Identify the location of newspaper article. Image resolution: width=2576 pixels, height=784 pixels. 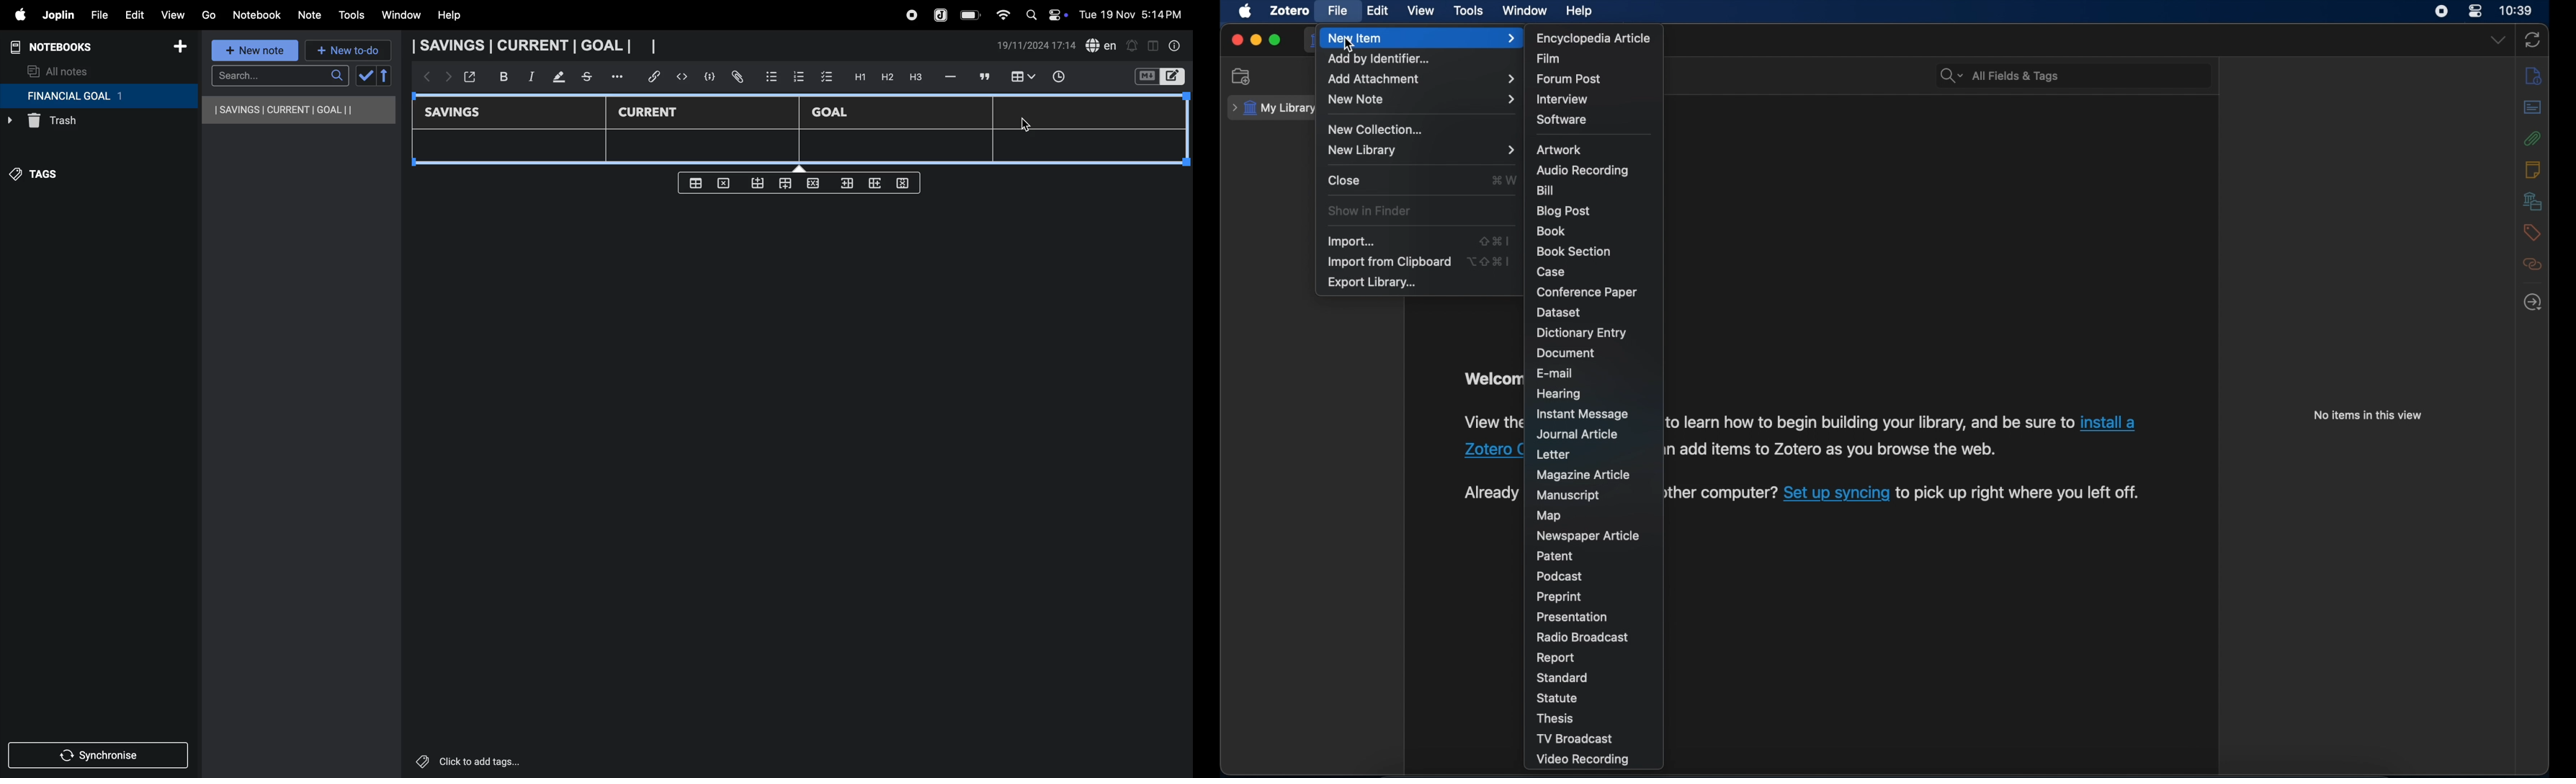
(1588, 536).